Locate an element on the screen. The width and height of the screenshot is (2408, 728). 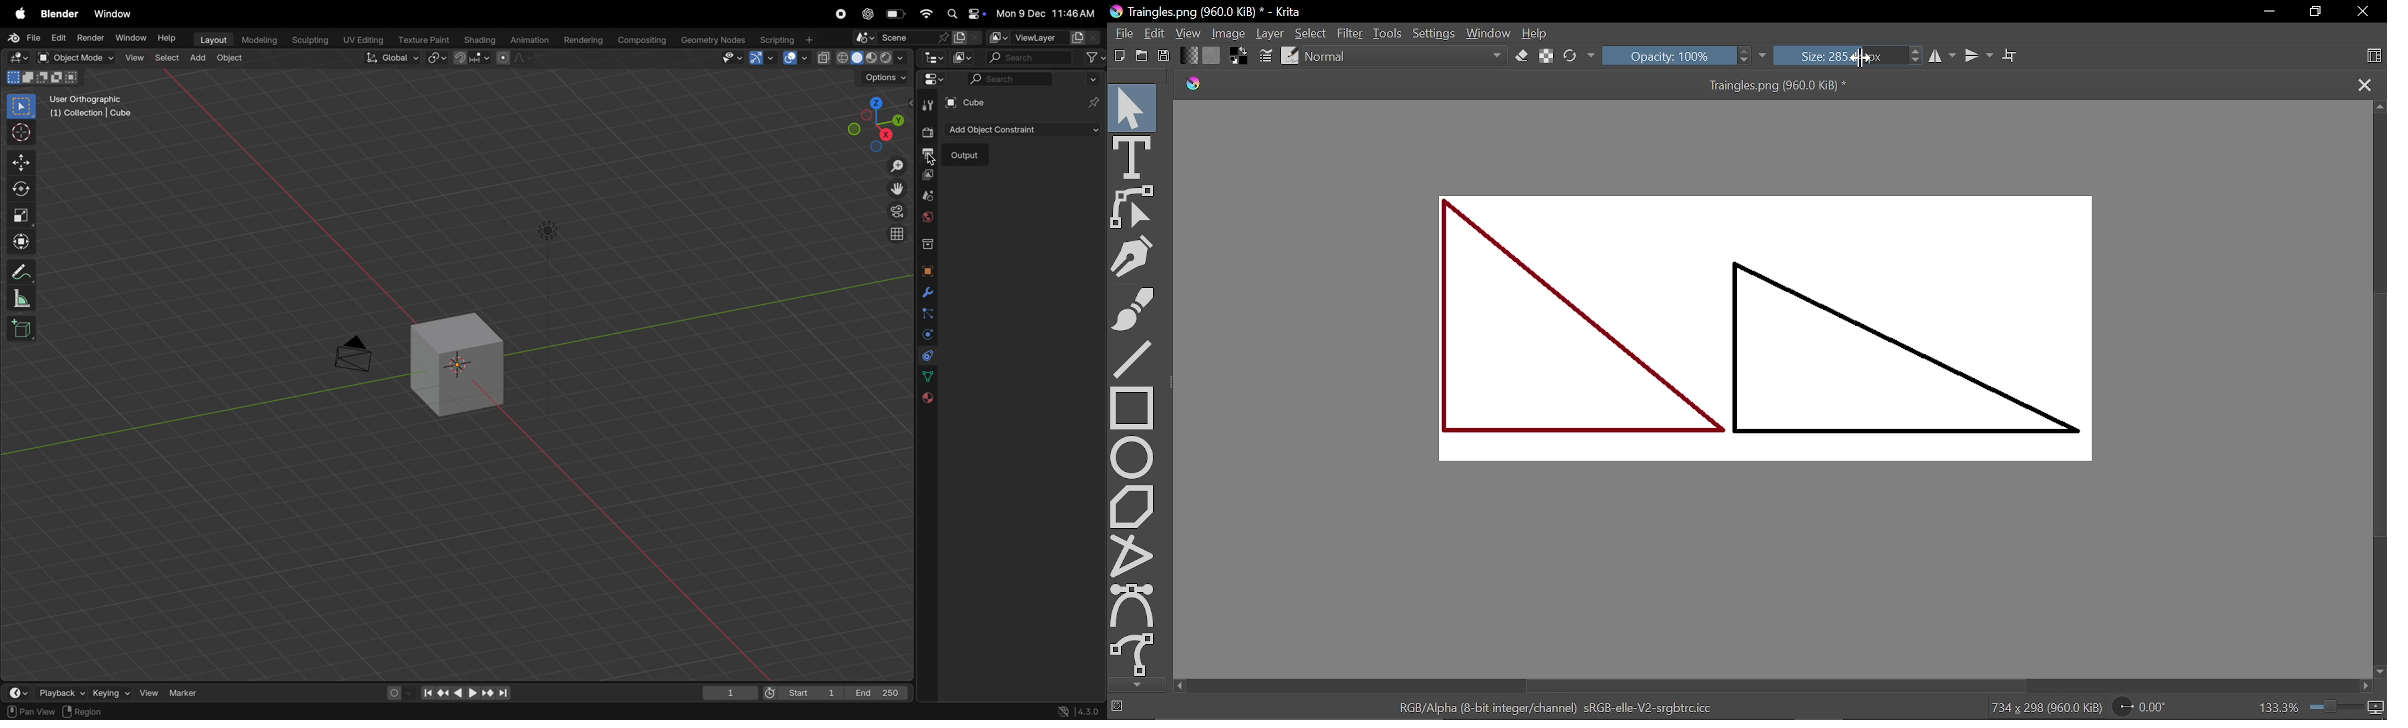
Move left is located at coordinates (1181, 685).